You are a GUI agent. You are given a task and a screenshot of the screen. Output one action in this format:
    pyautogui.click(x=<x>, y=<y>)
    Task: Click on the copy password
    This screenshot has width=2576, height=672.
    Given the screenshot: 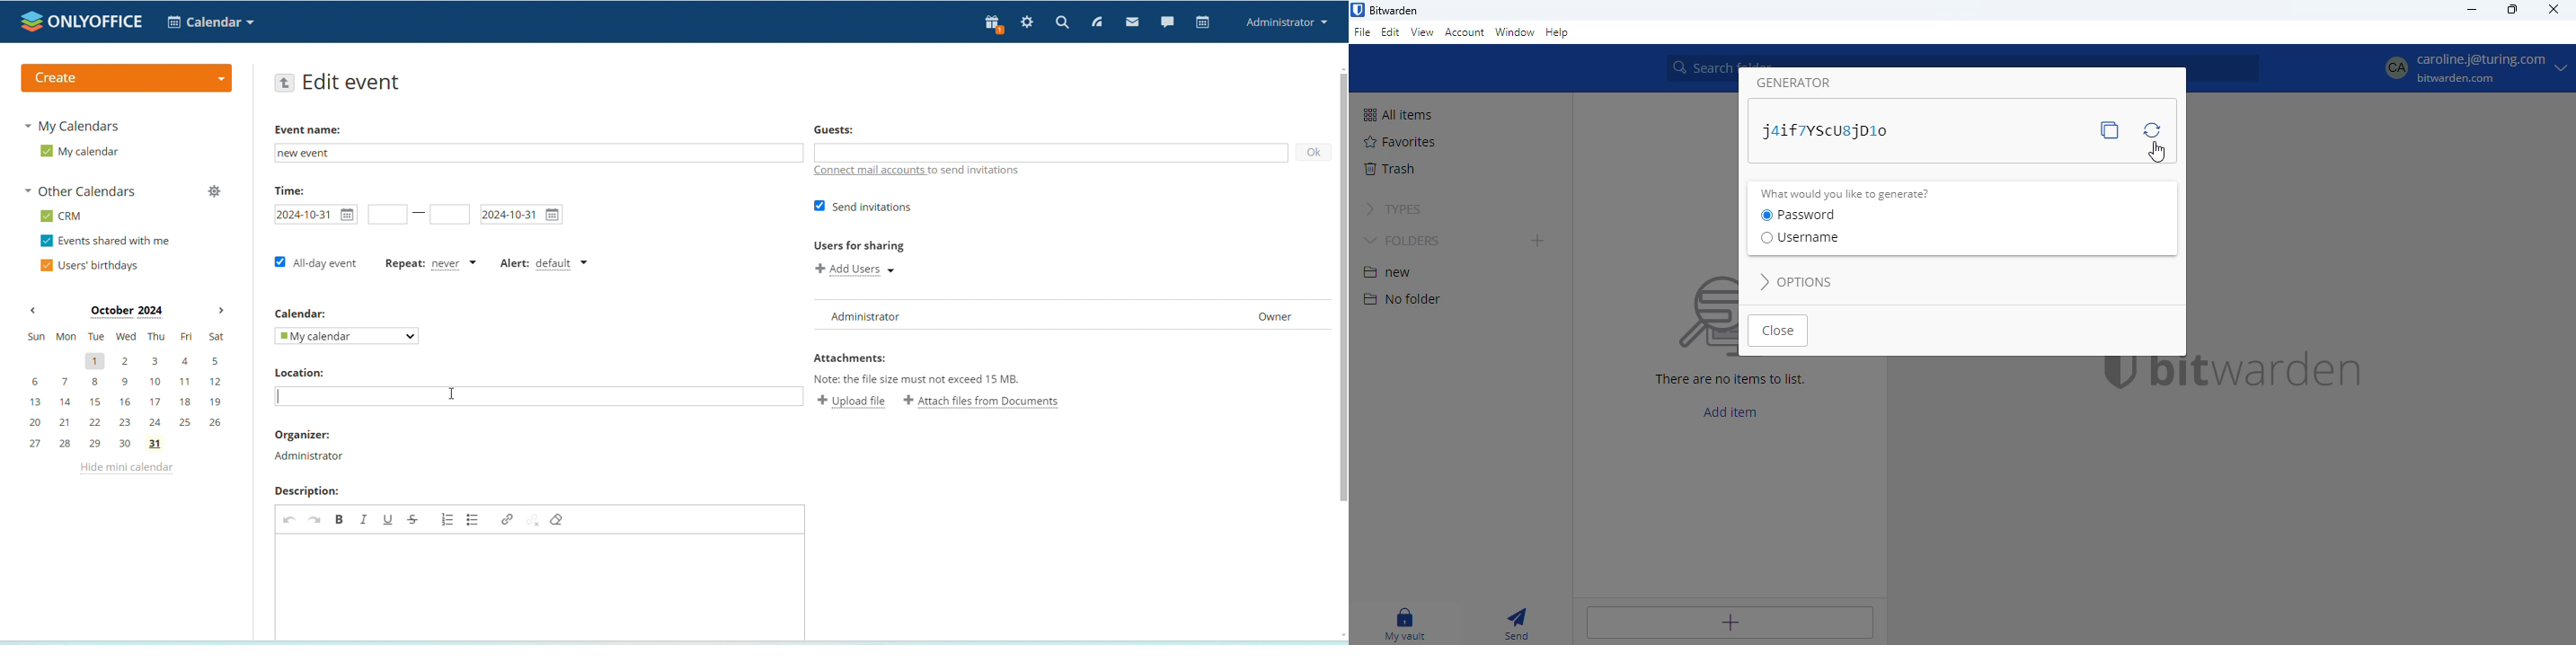 What is the action you would take?
    pyautogui.click(x=2110, y=130)
    